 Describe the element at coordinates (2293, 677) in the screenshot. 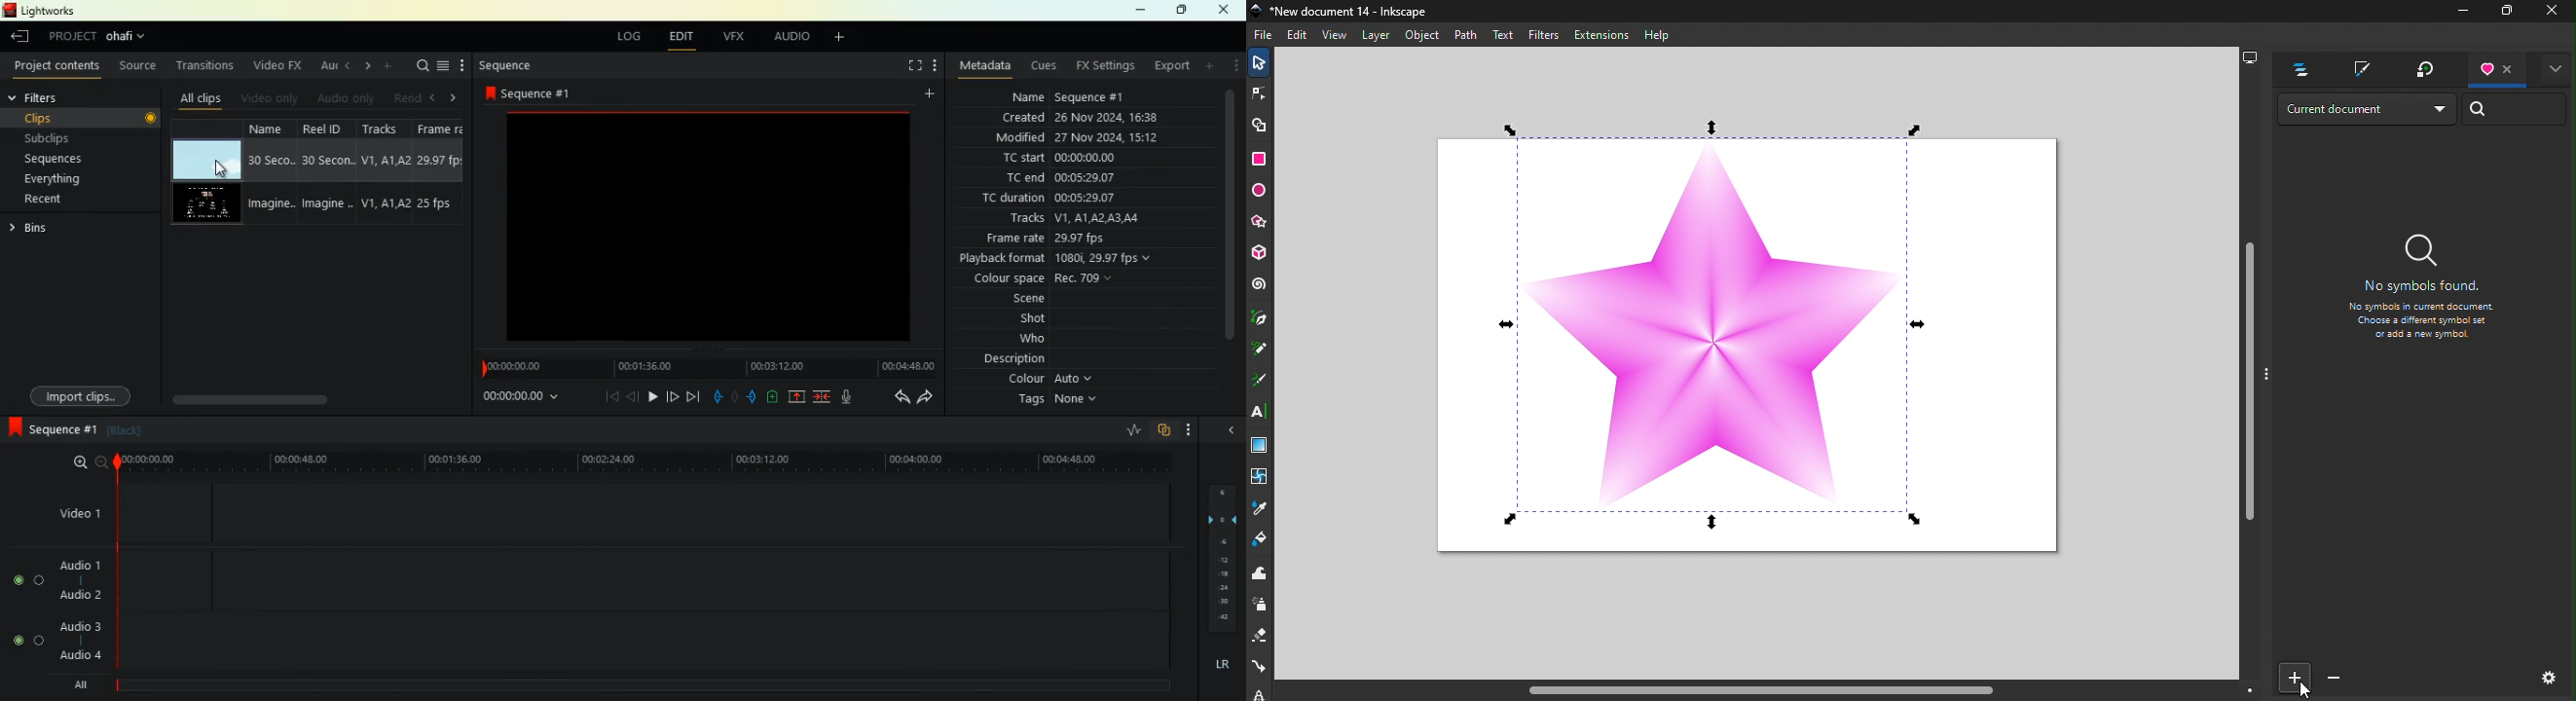

I see `Convert selected object to symbol` at that location.